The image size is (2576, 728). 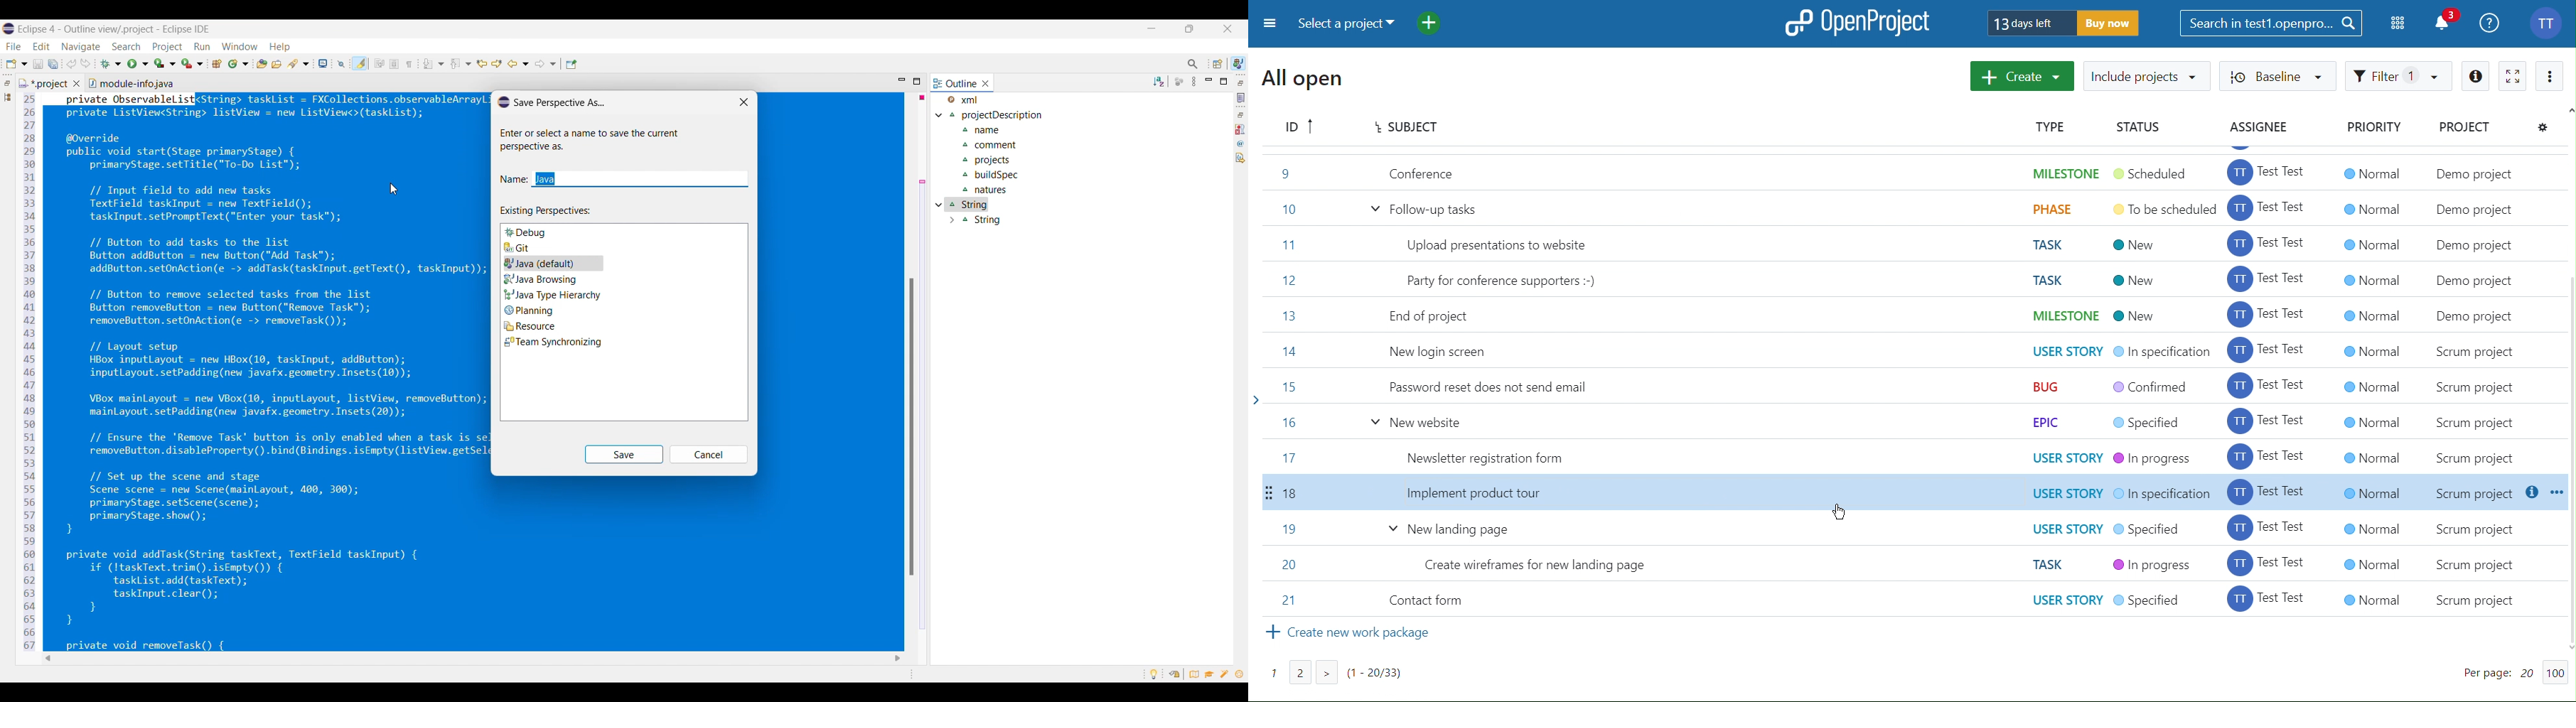 What do you see at coordinates (2400, 76) in the screenshot?
I see `Filter` at bounding box center [2400, 76].